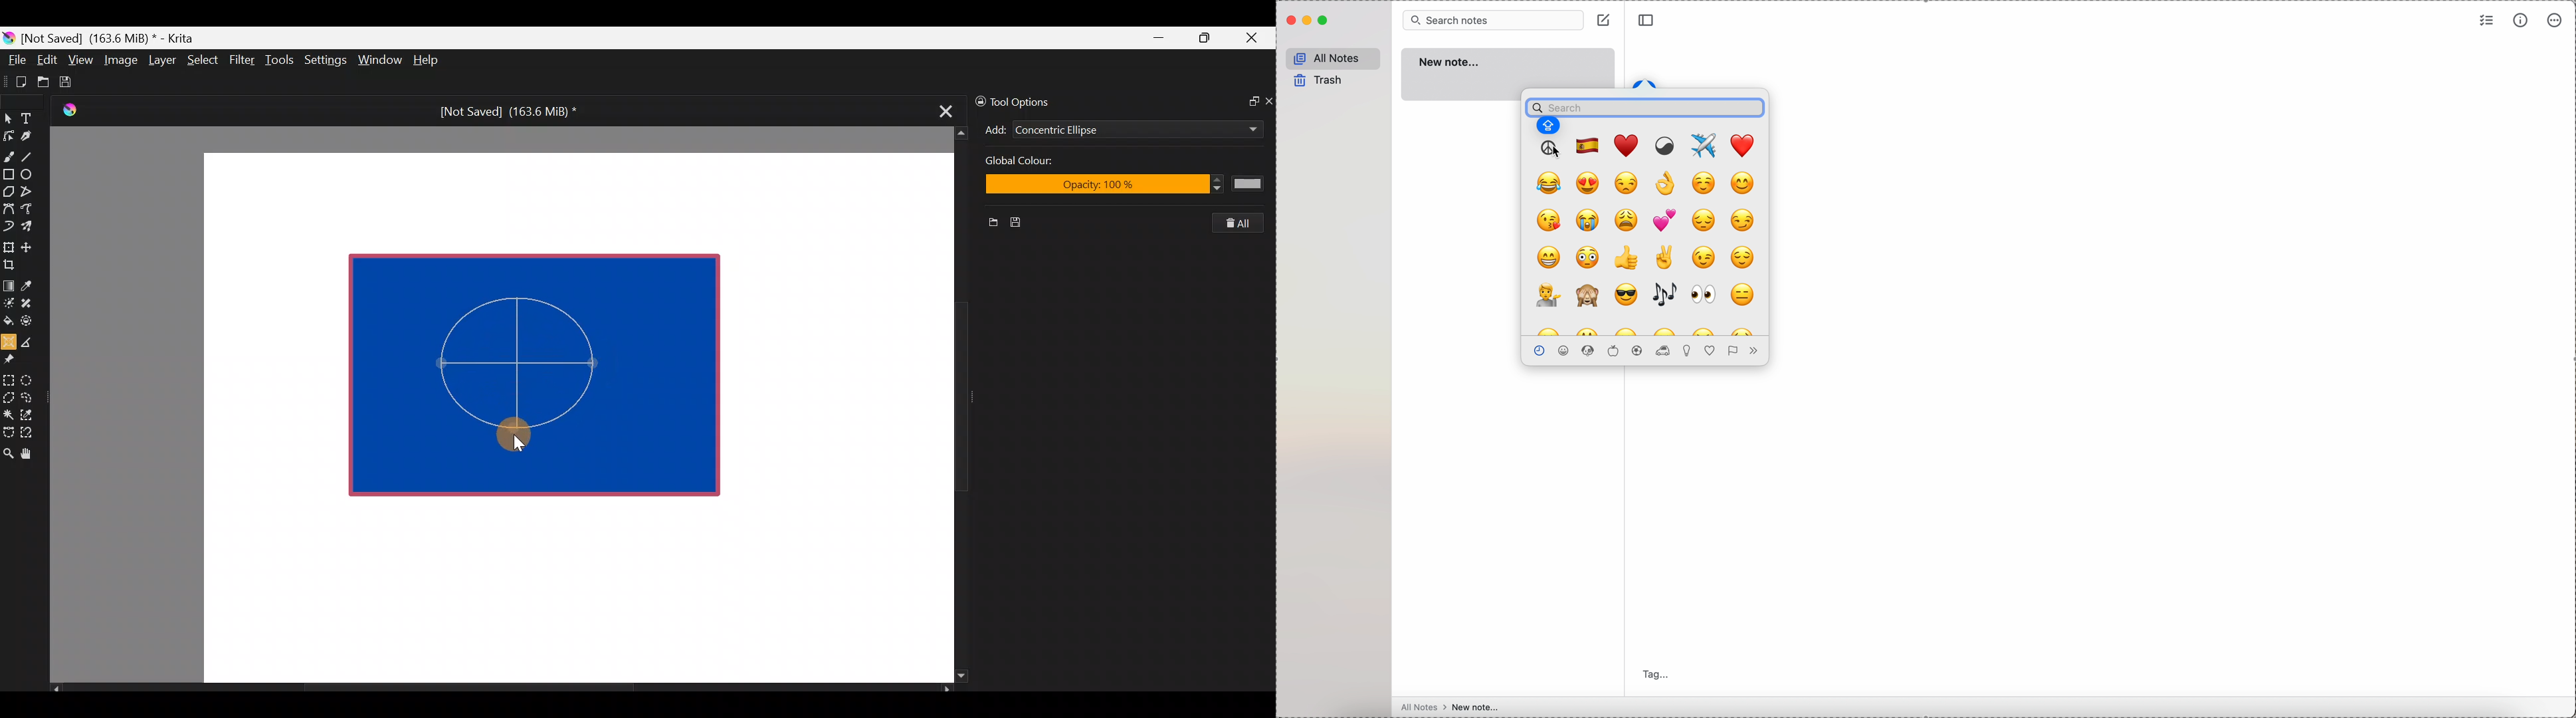 The height and width of the screenshot is (728, 2576). Describe the element at coordinates (203, 59) in the screenshot. I see `Select` at that location.